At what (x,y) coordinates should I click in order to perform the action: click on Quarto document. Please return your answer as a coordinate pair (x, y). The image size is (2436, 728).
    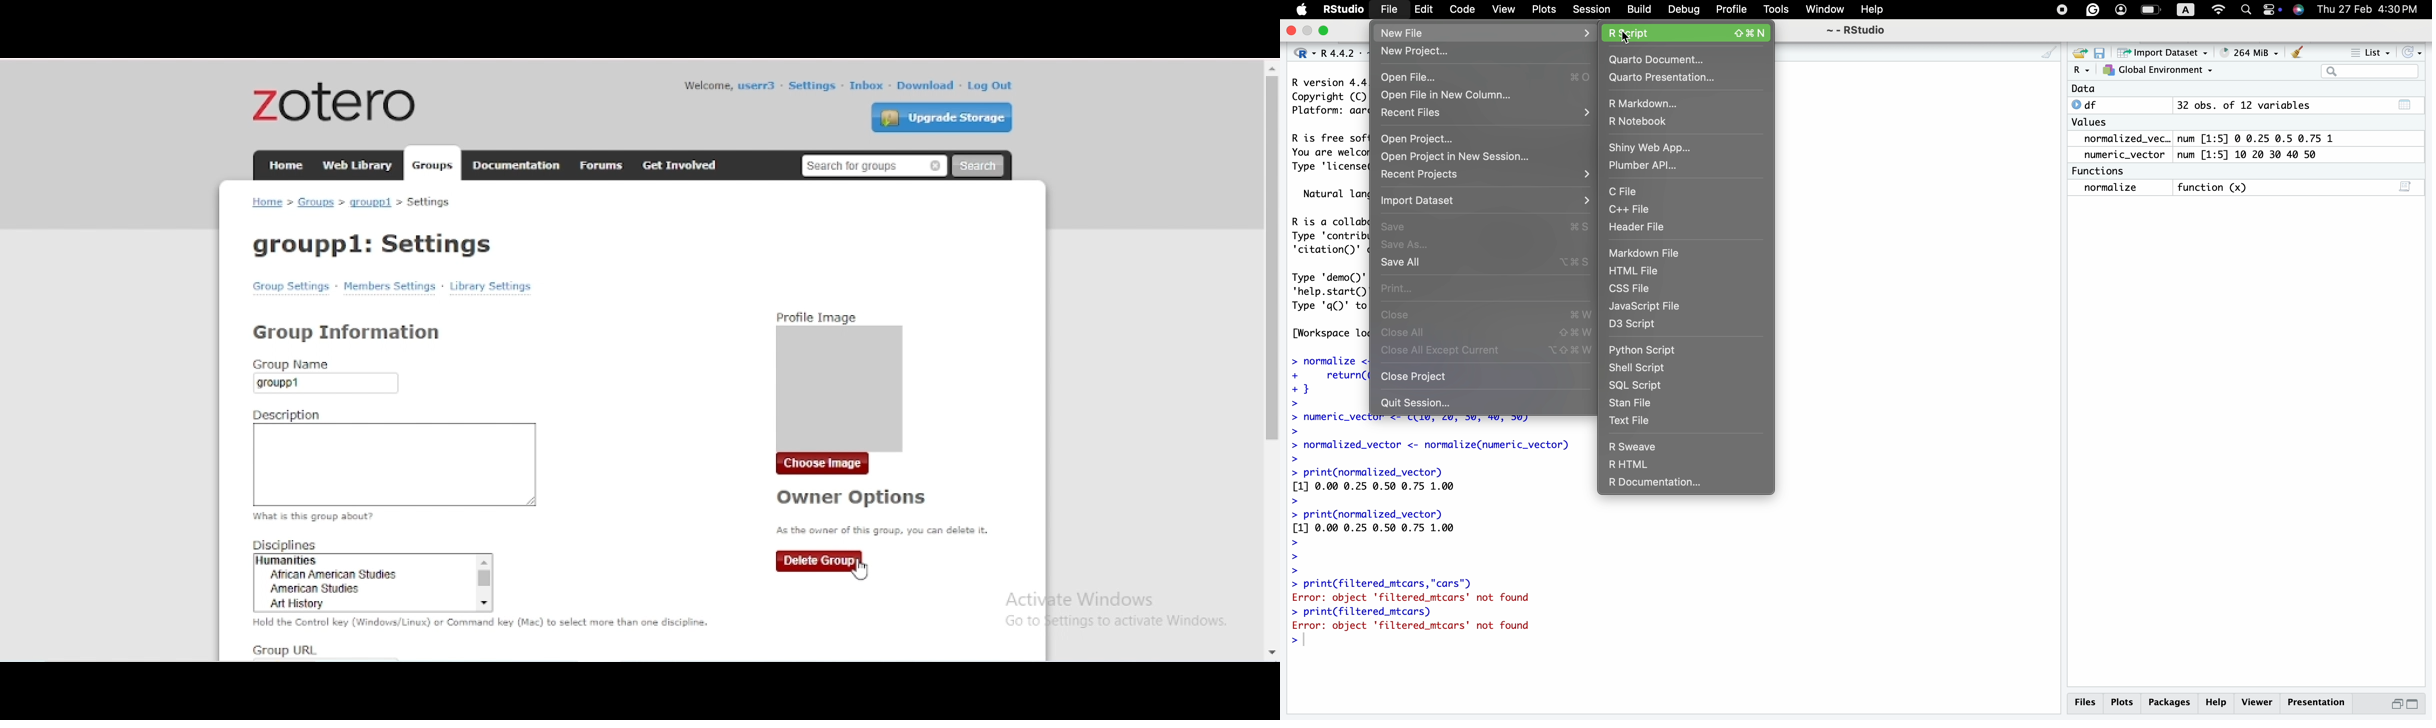
    Looking at the image, I should click on (1684, 59).